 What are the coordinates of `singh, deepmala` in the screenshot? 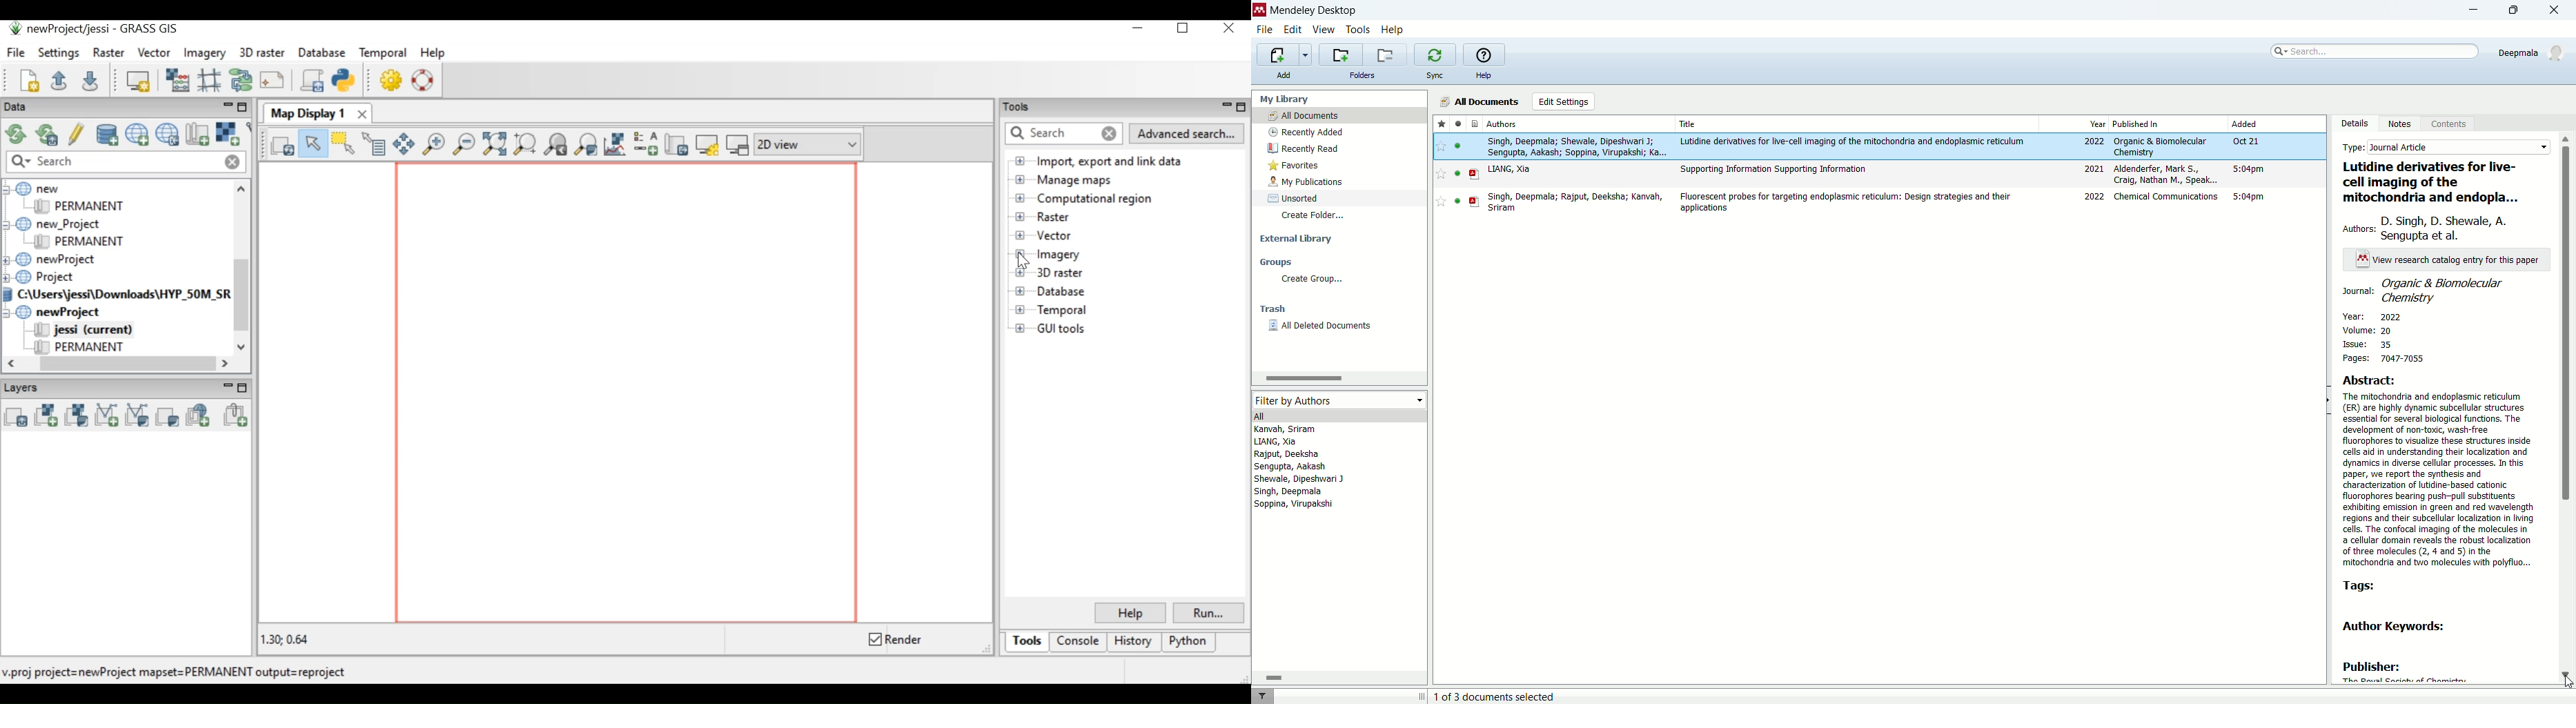 It's located at (1290, 491).